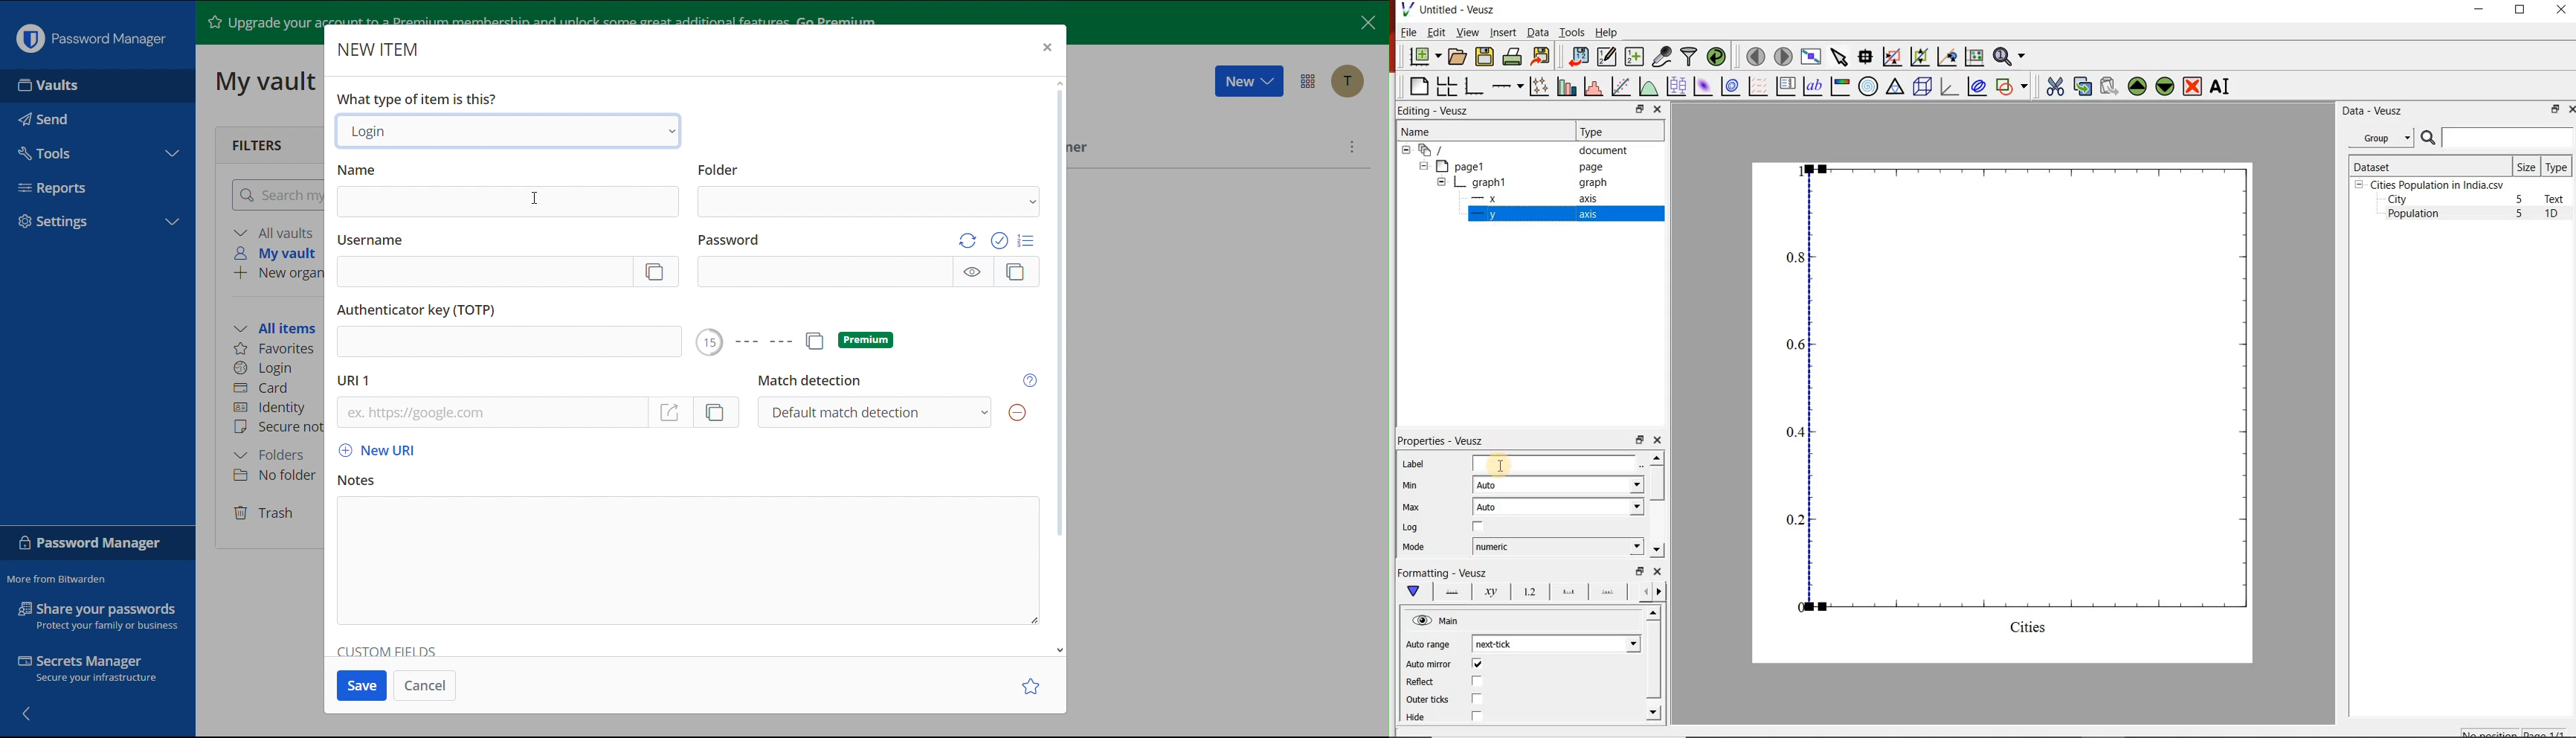 The height and width of the screenshot is (756, 2576). Describe the element at coordinates (1424, 681) in the screenshot. I see `Reflect` at that location.